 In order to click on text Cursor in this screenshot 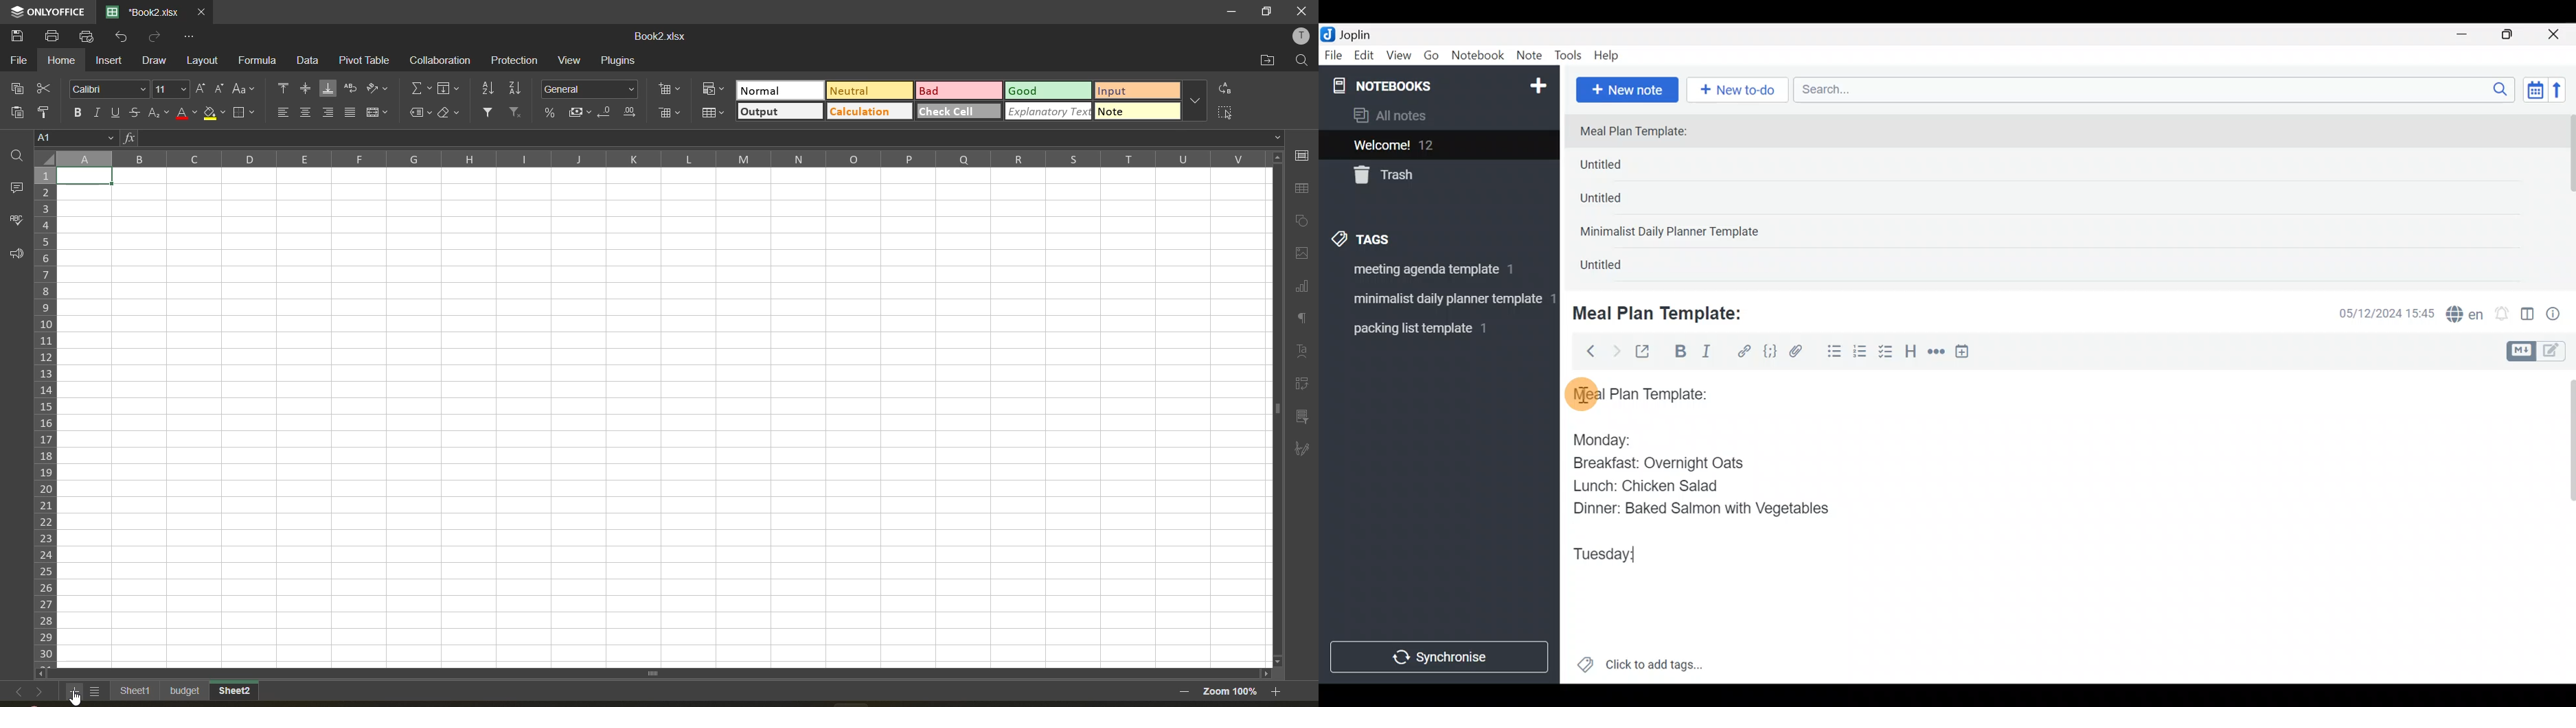, I will do `click(1655, 557)`.